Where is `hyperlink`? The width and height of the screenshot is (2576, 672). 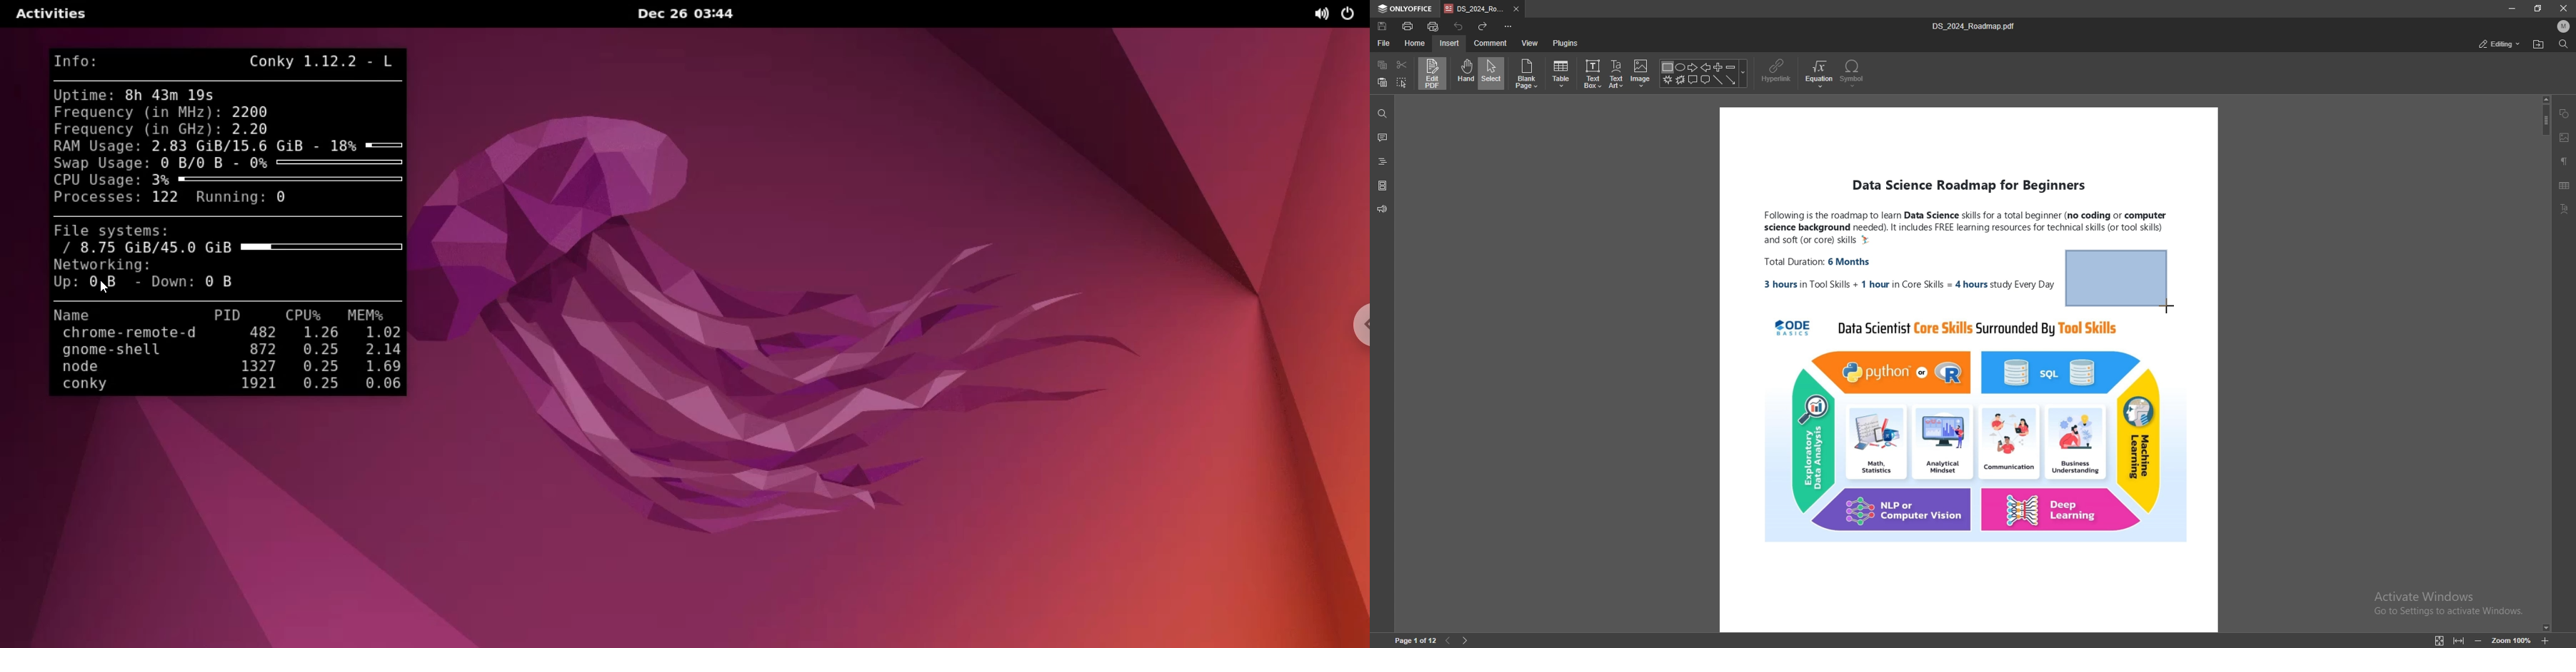 hyperlink is located at coordinates (1778, 72).